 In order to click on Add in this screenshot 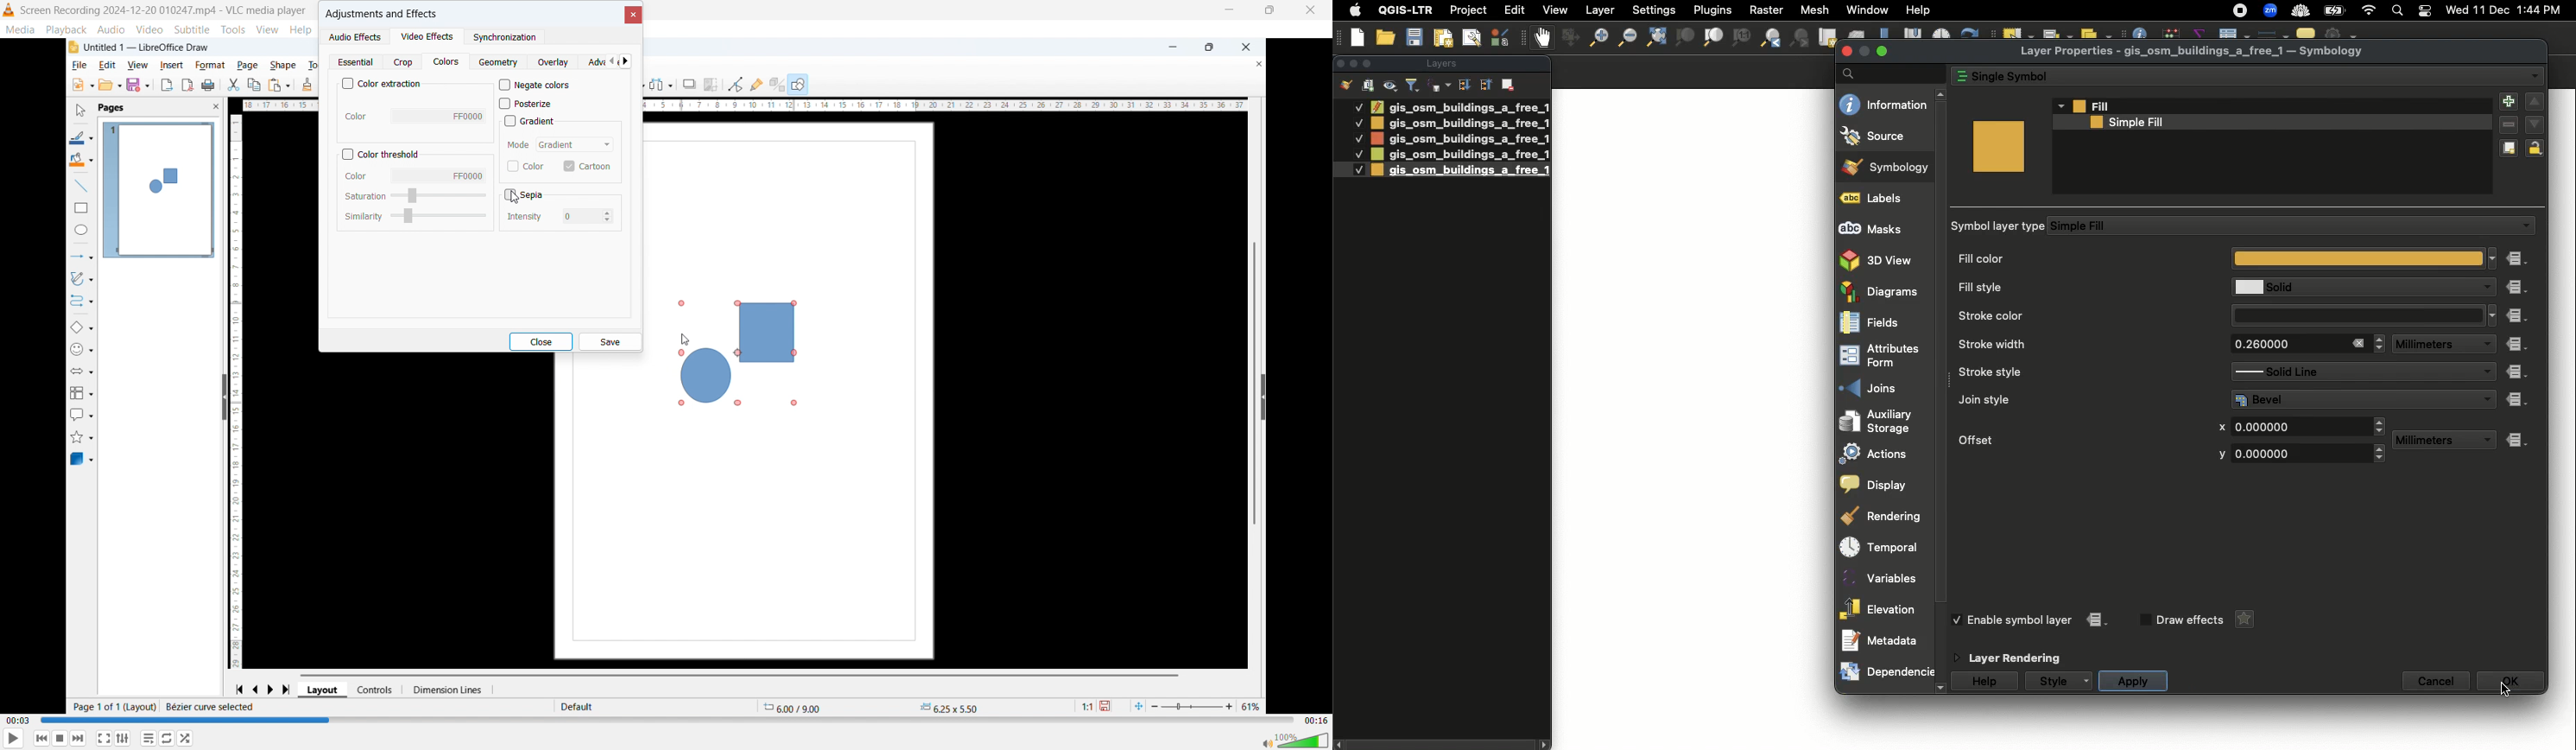, I will do `click(2507, 103)`.